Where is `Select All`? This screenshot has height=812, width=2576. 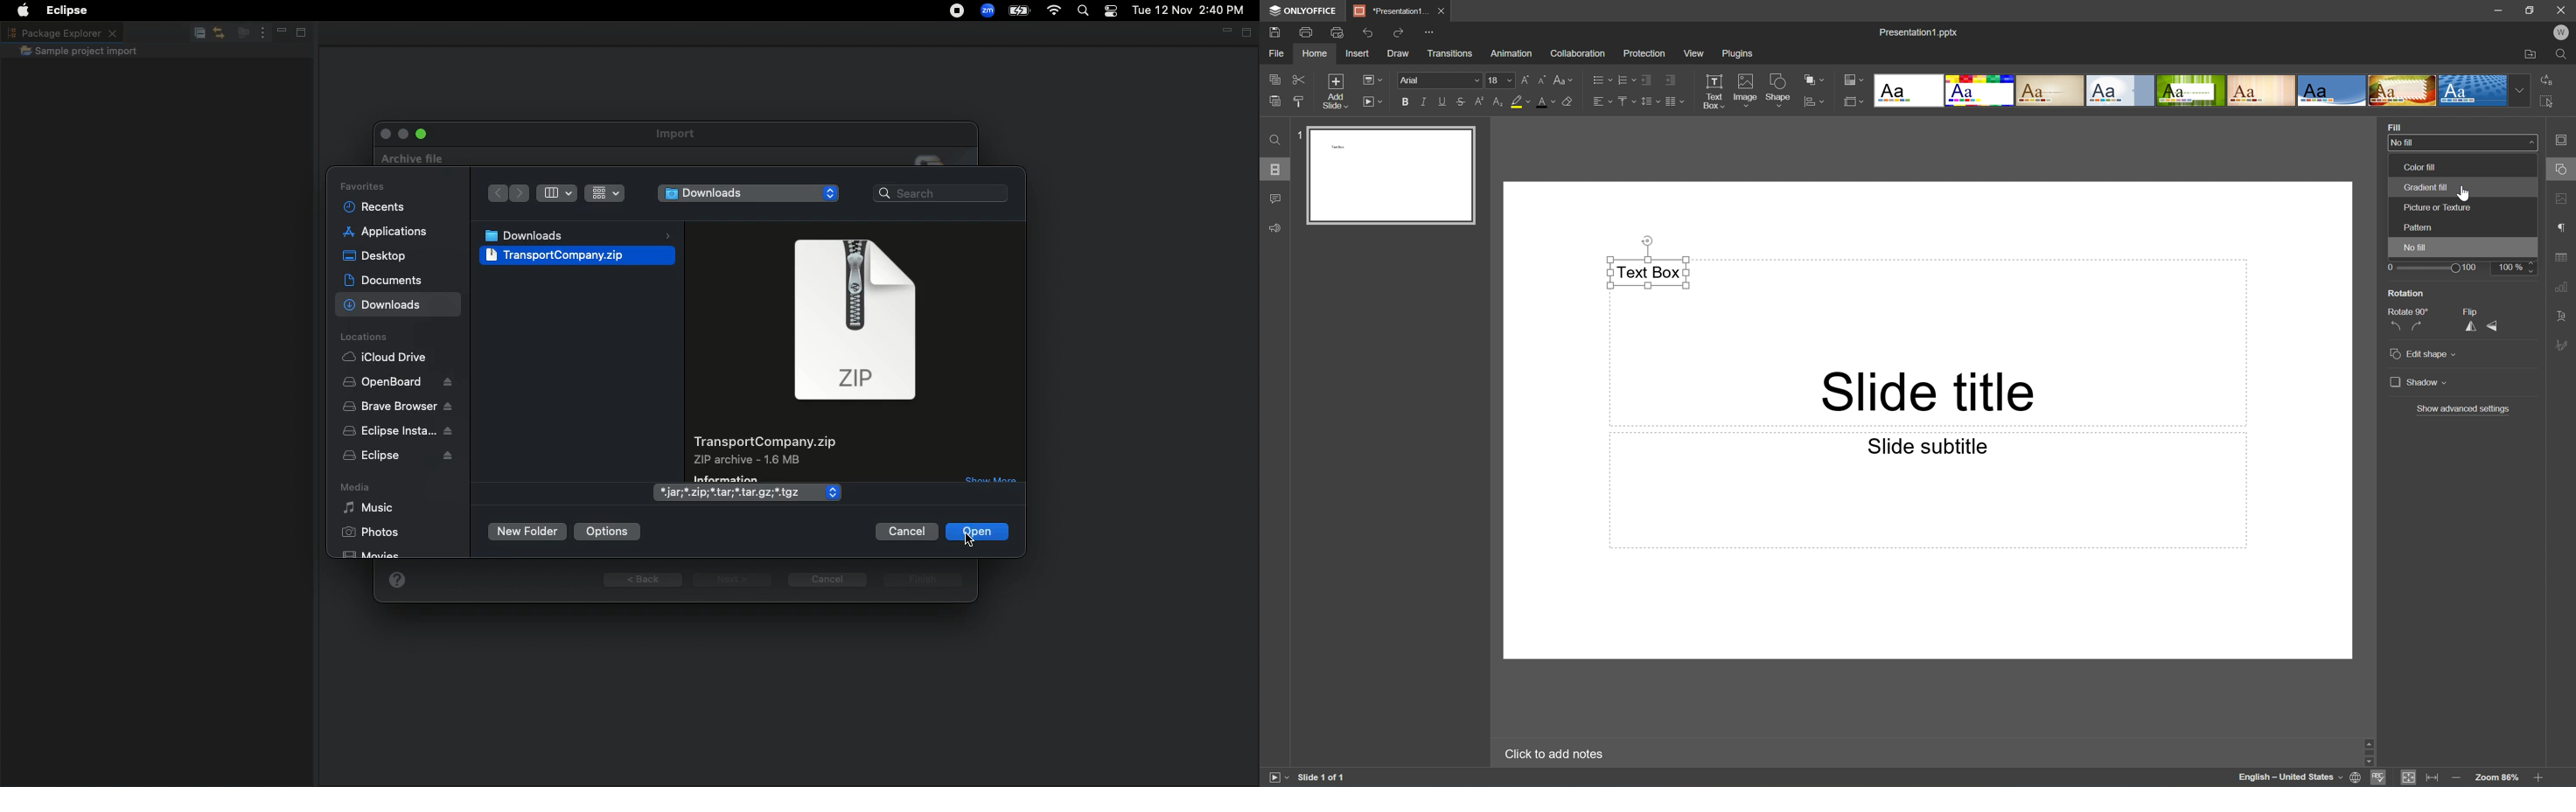
Select All is located at coordinates (2548, 100).